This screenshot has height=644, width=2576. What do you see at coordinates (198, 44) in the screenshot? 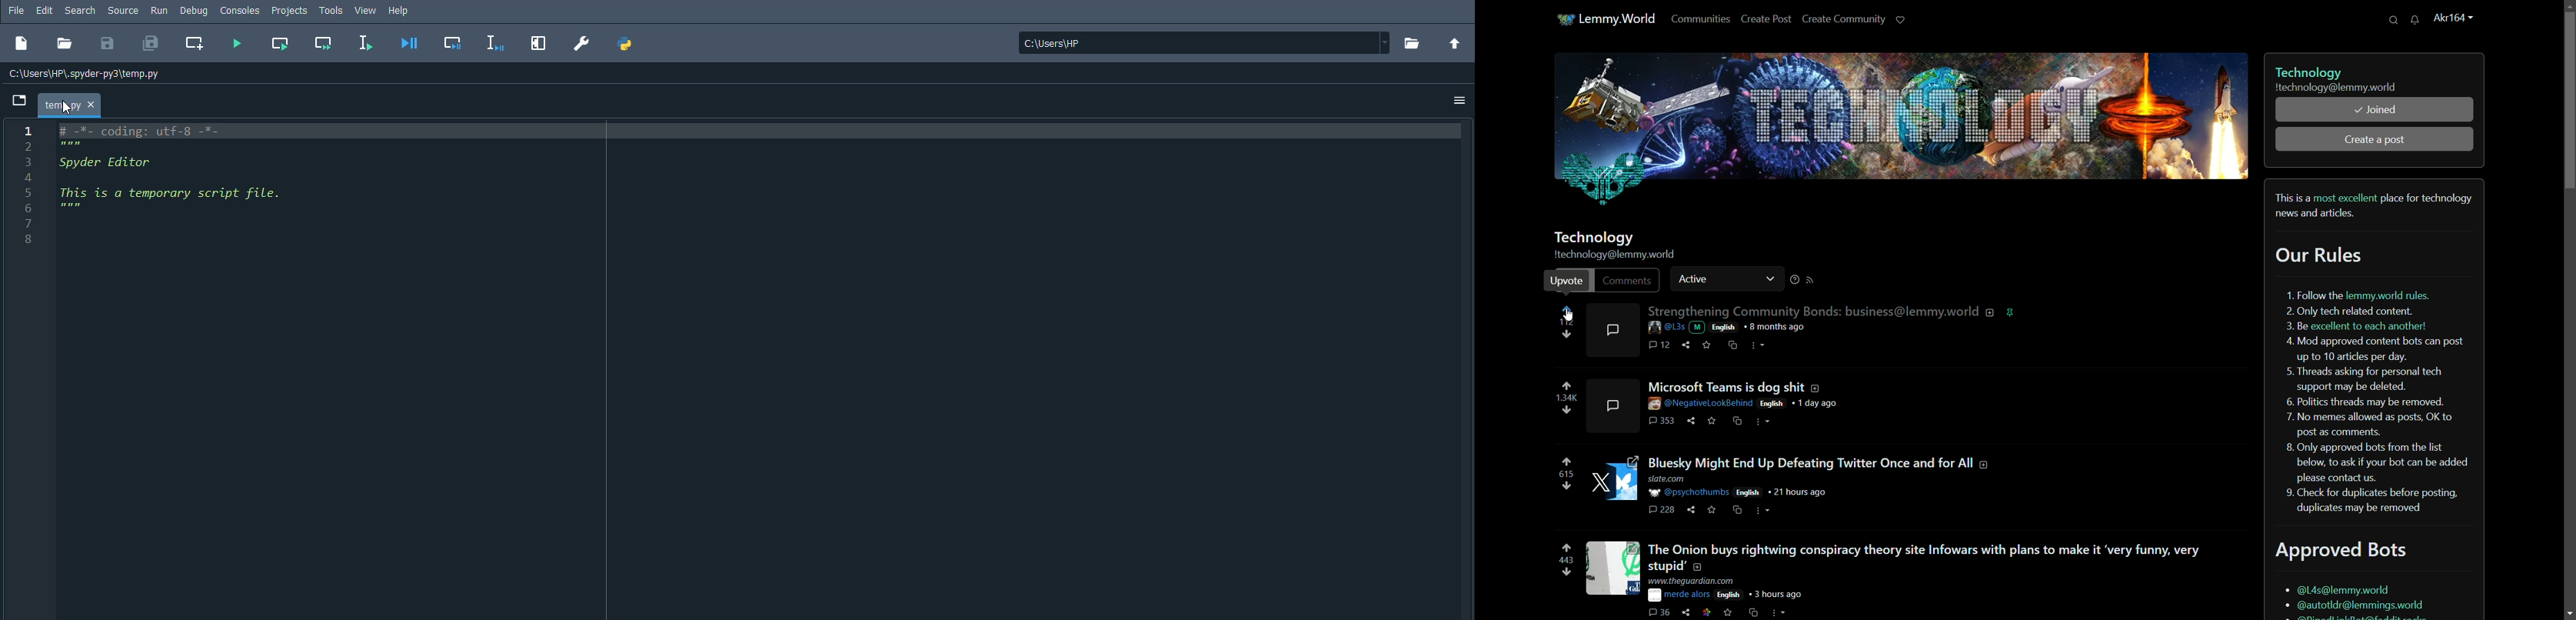
I see `Create new cell at the current line` at bounding box center [198, 44].